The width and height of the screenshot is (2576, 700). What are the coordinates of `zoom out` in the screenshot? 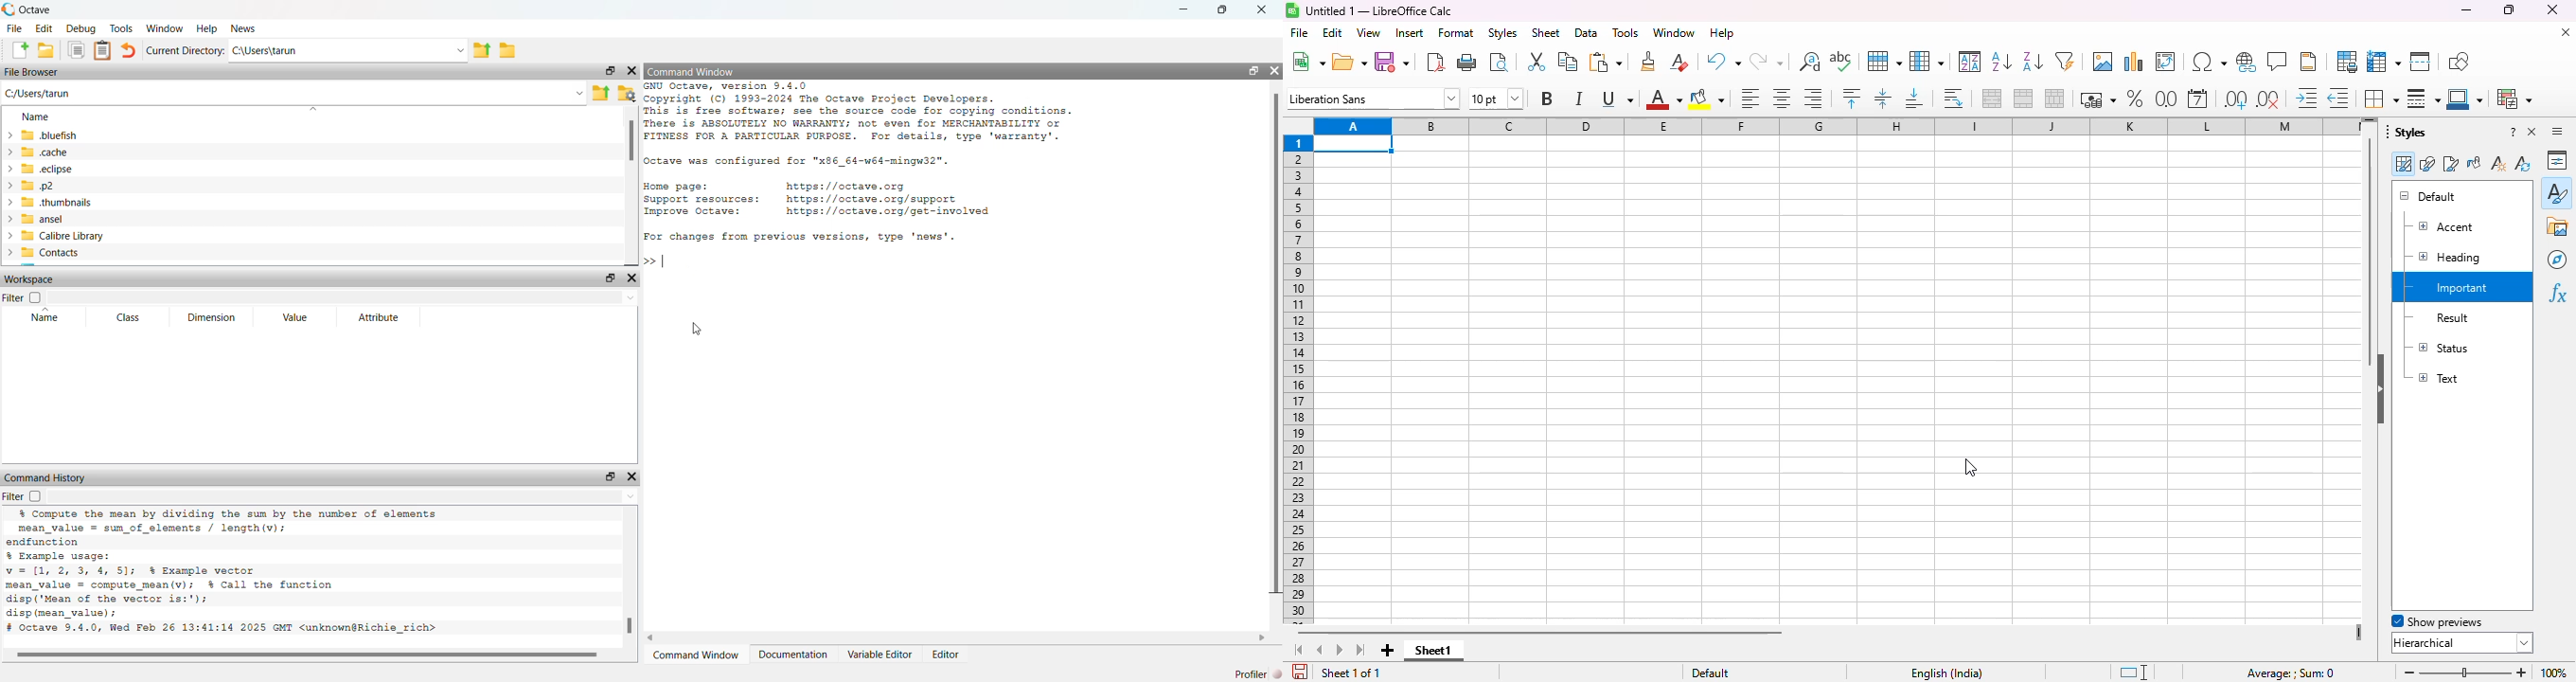 It's located at (2409, 673).